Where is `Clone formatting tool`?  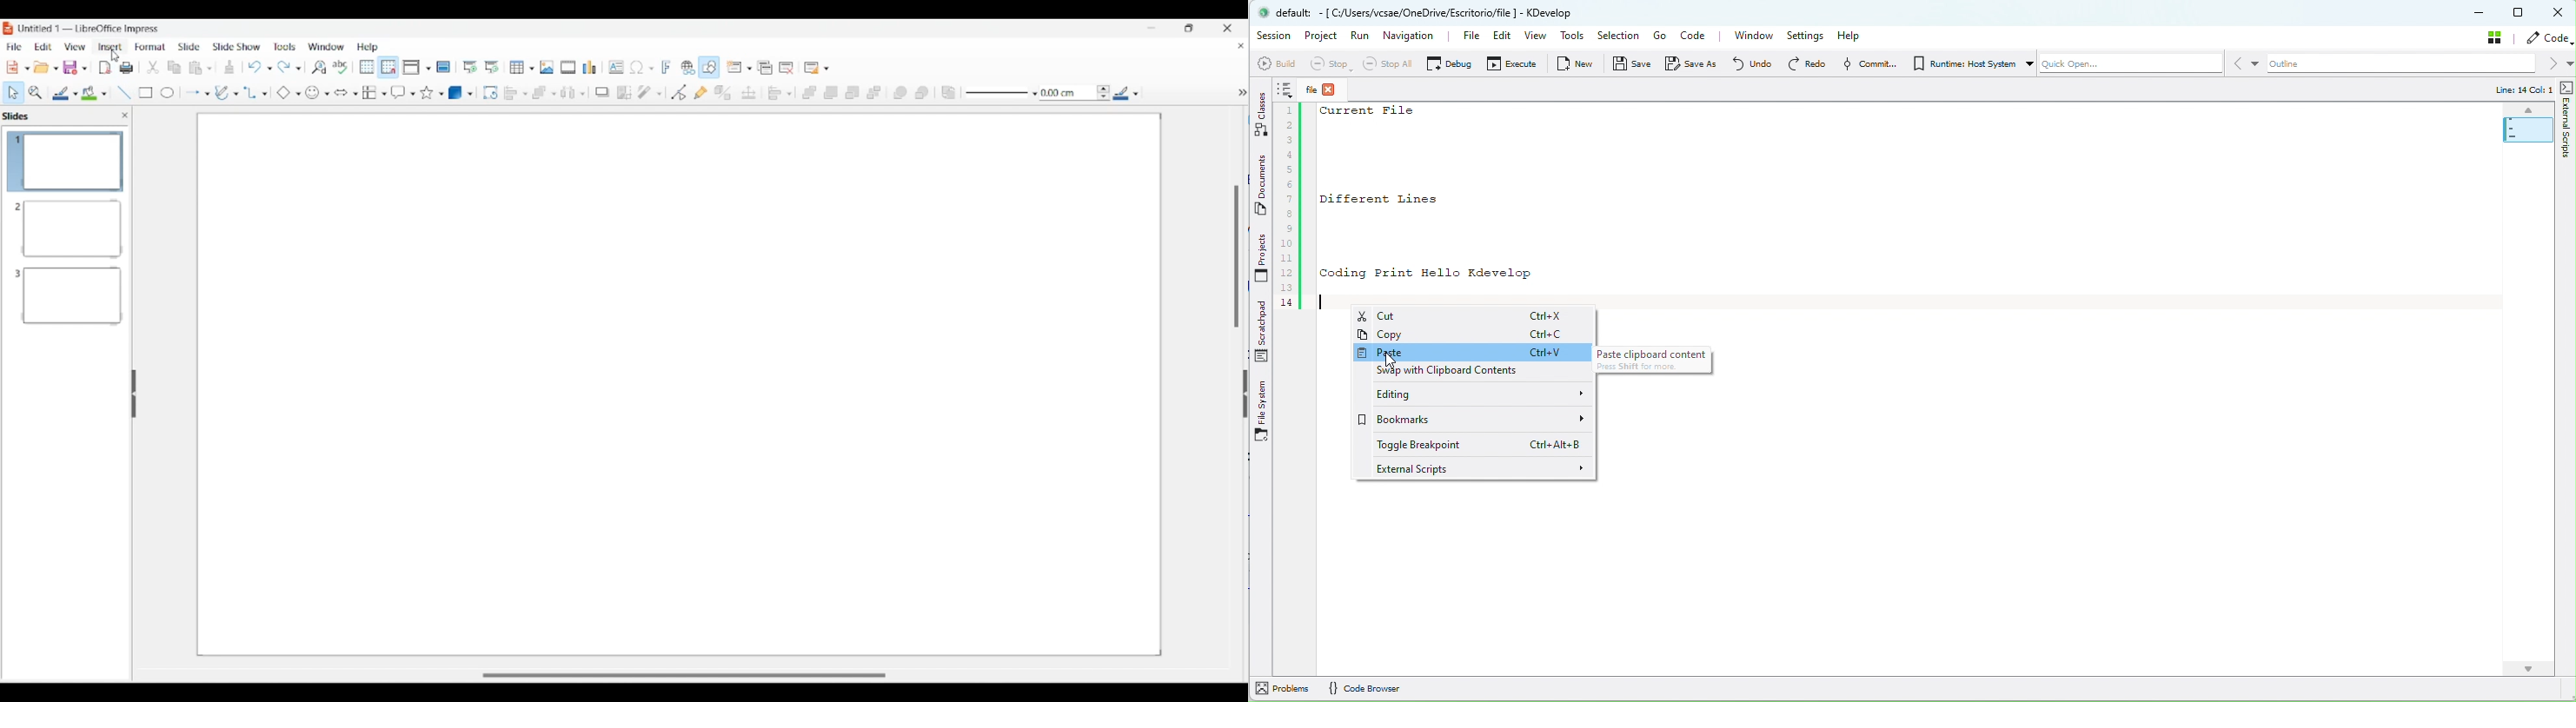 Clone formatting tool is located at coordinates (230, 67).